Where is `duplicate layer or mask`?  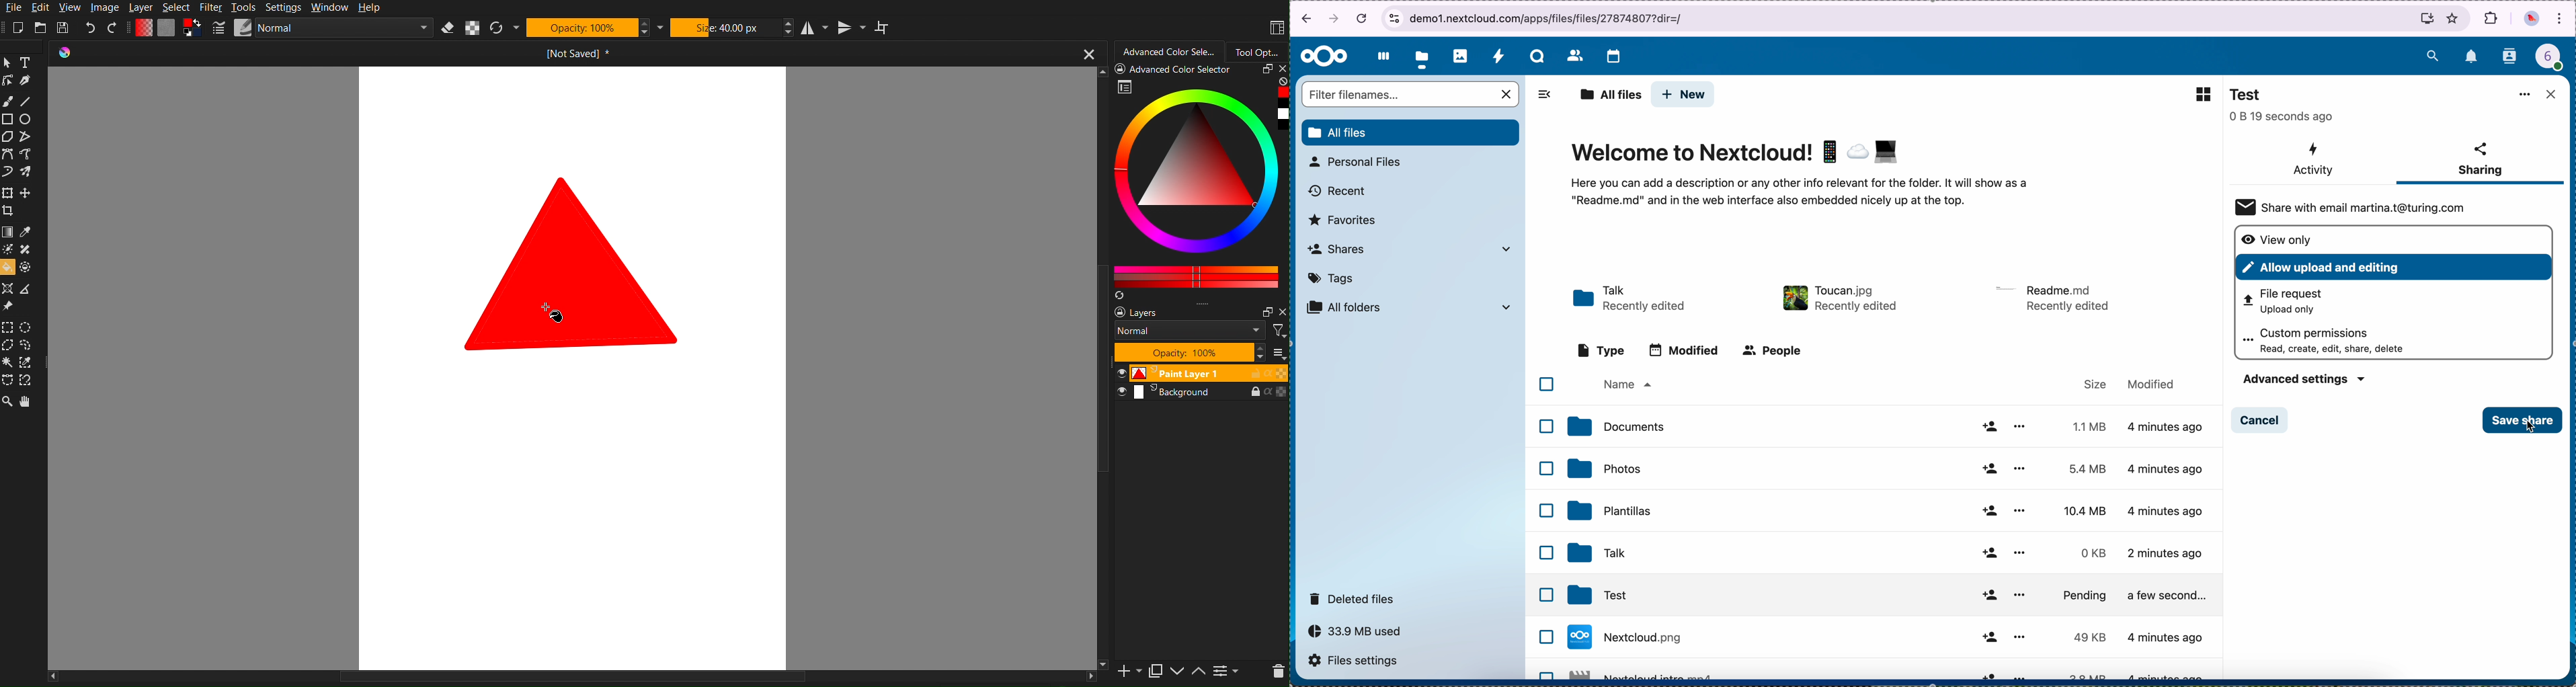 duplicate layer or mask is located at coordinates (1154, 671).